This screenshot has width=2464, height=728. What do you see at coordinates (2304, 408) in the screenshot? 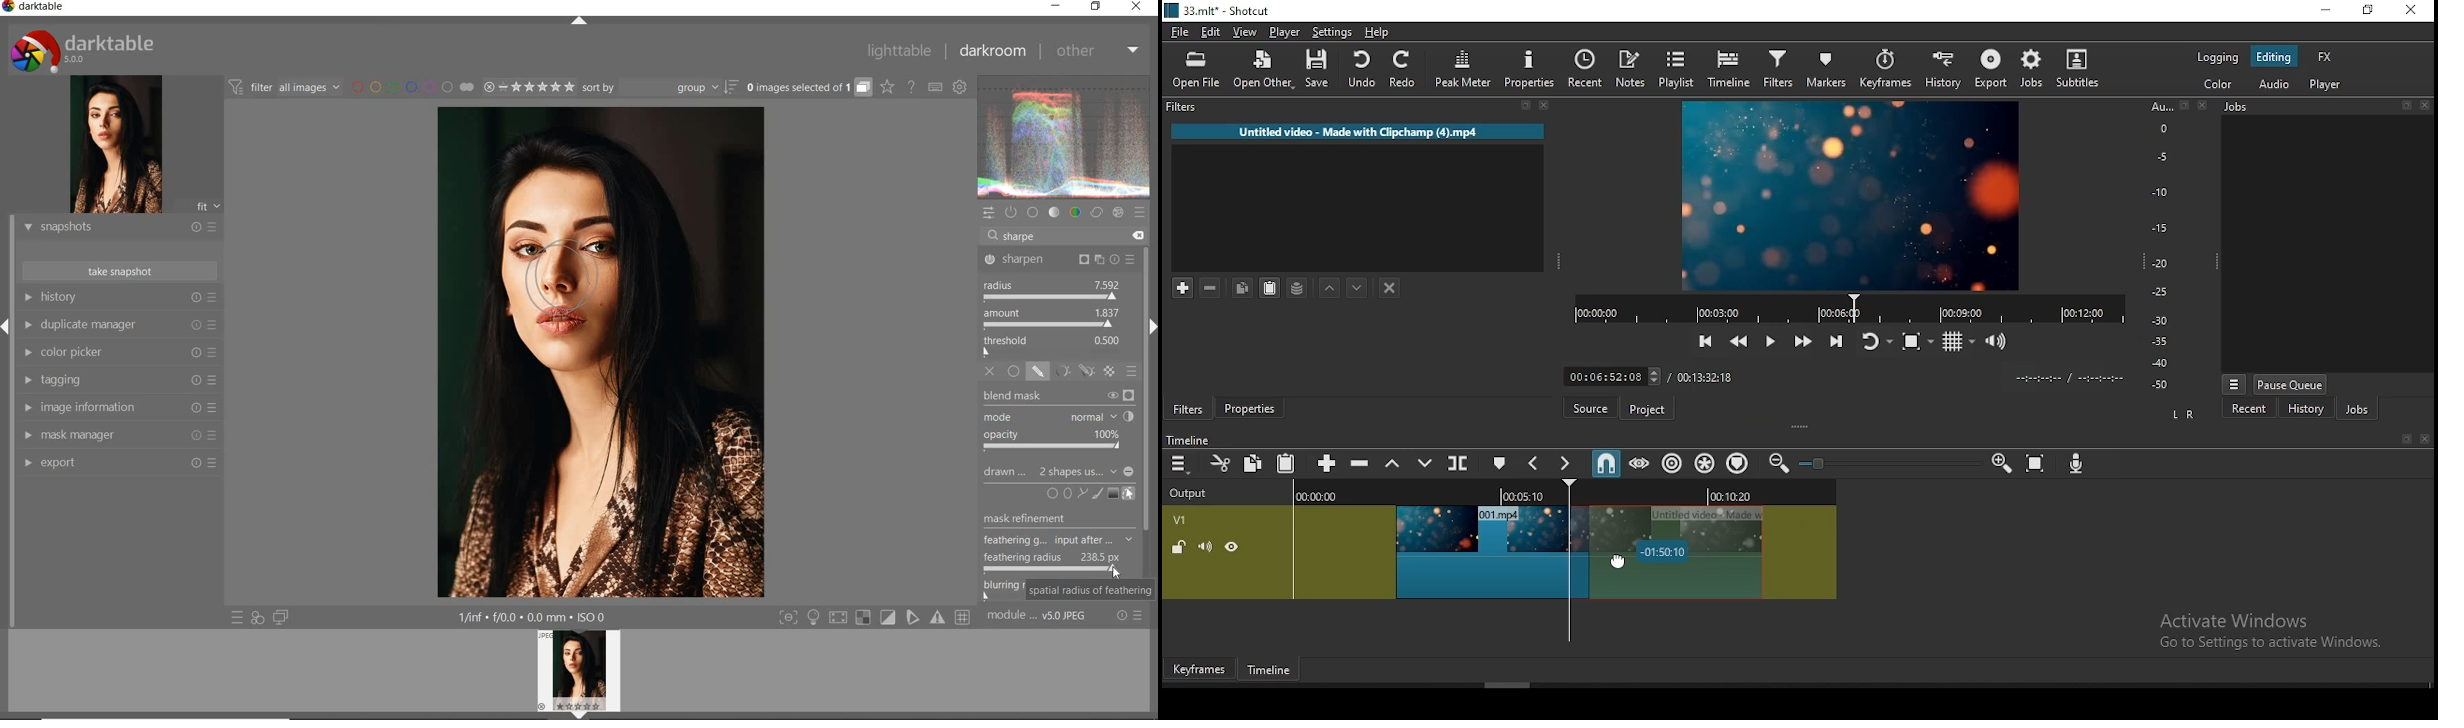
I see `history` at bounding box center [2304, 408].